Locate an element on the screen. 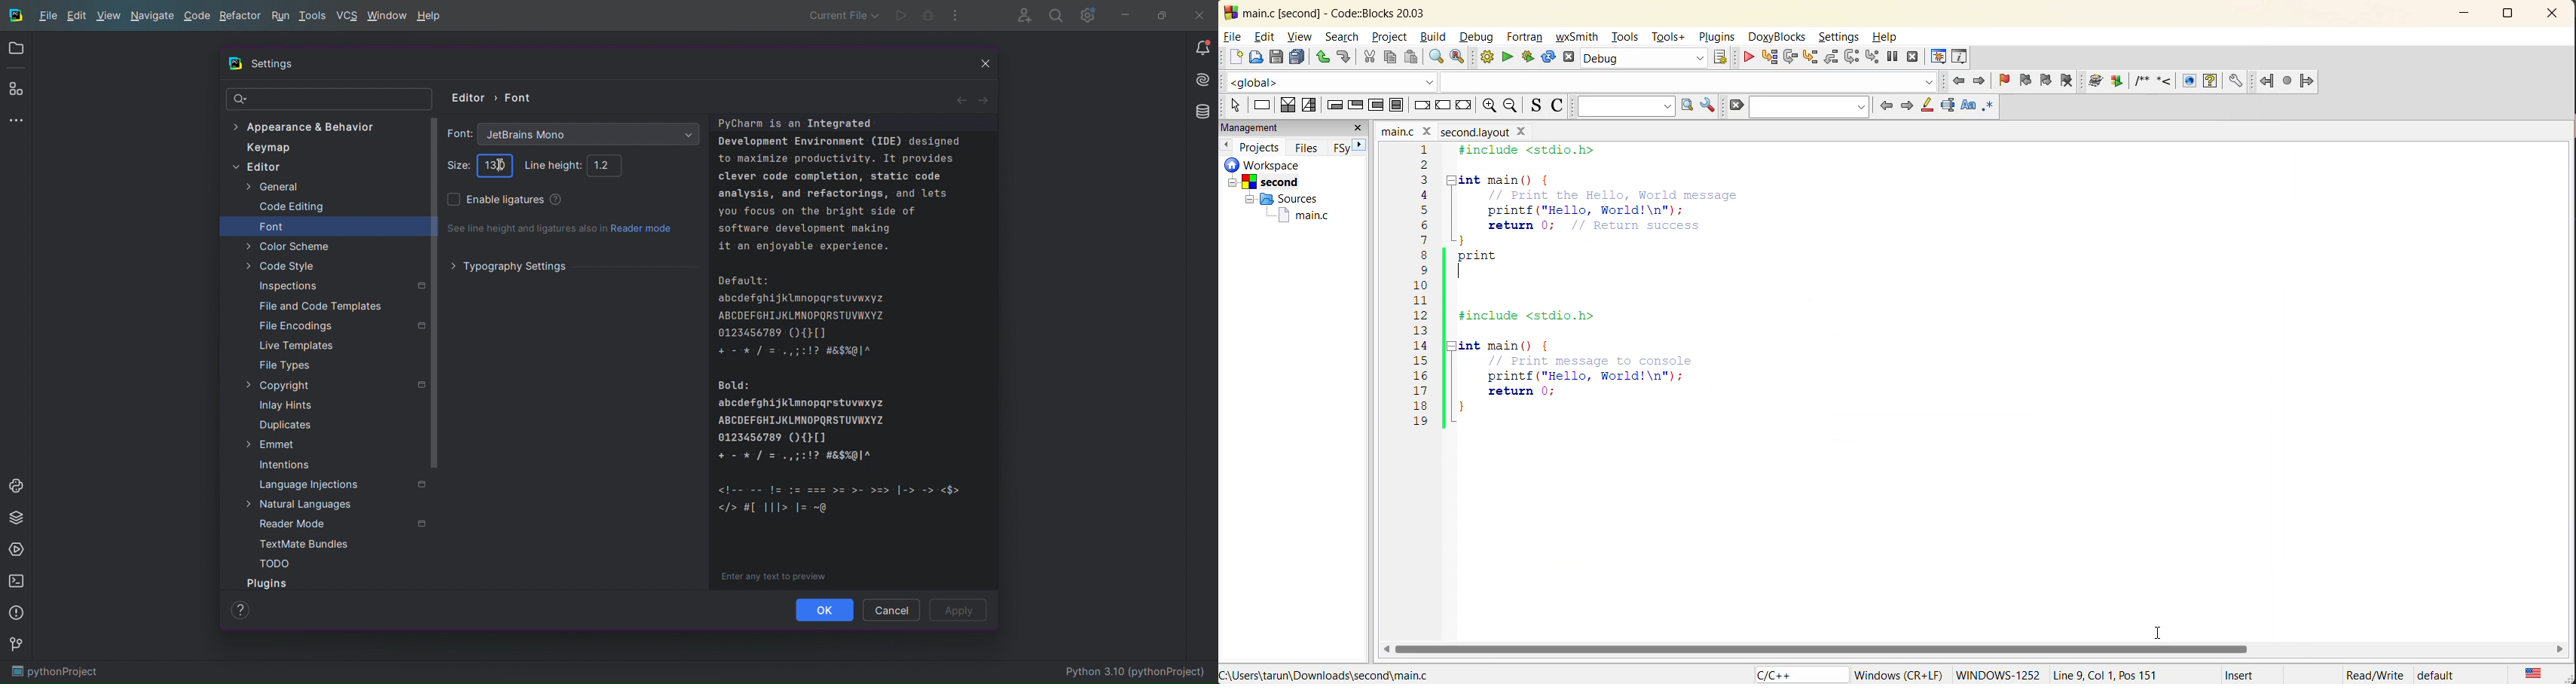 The image size is (2576, 700). save everything is located at coordinates (1298, 58).